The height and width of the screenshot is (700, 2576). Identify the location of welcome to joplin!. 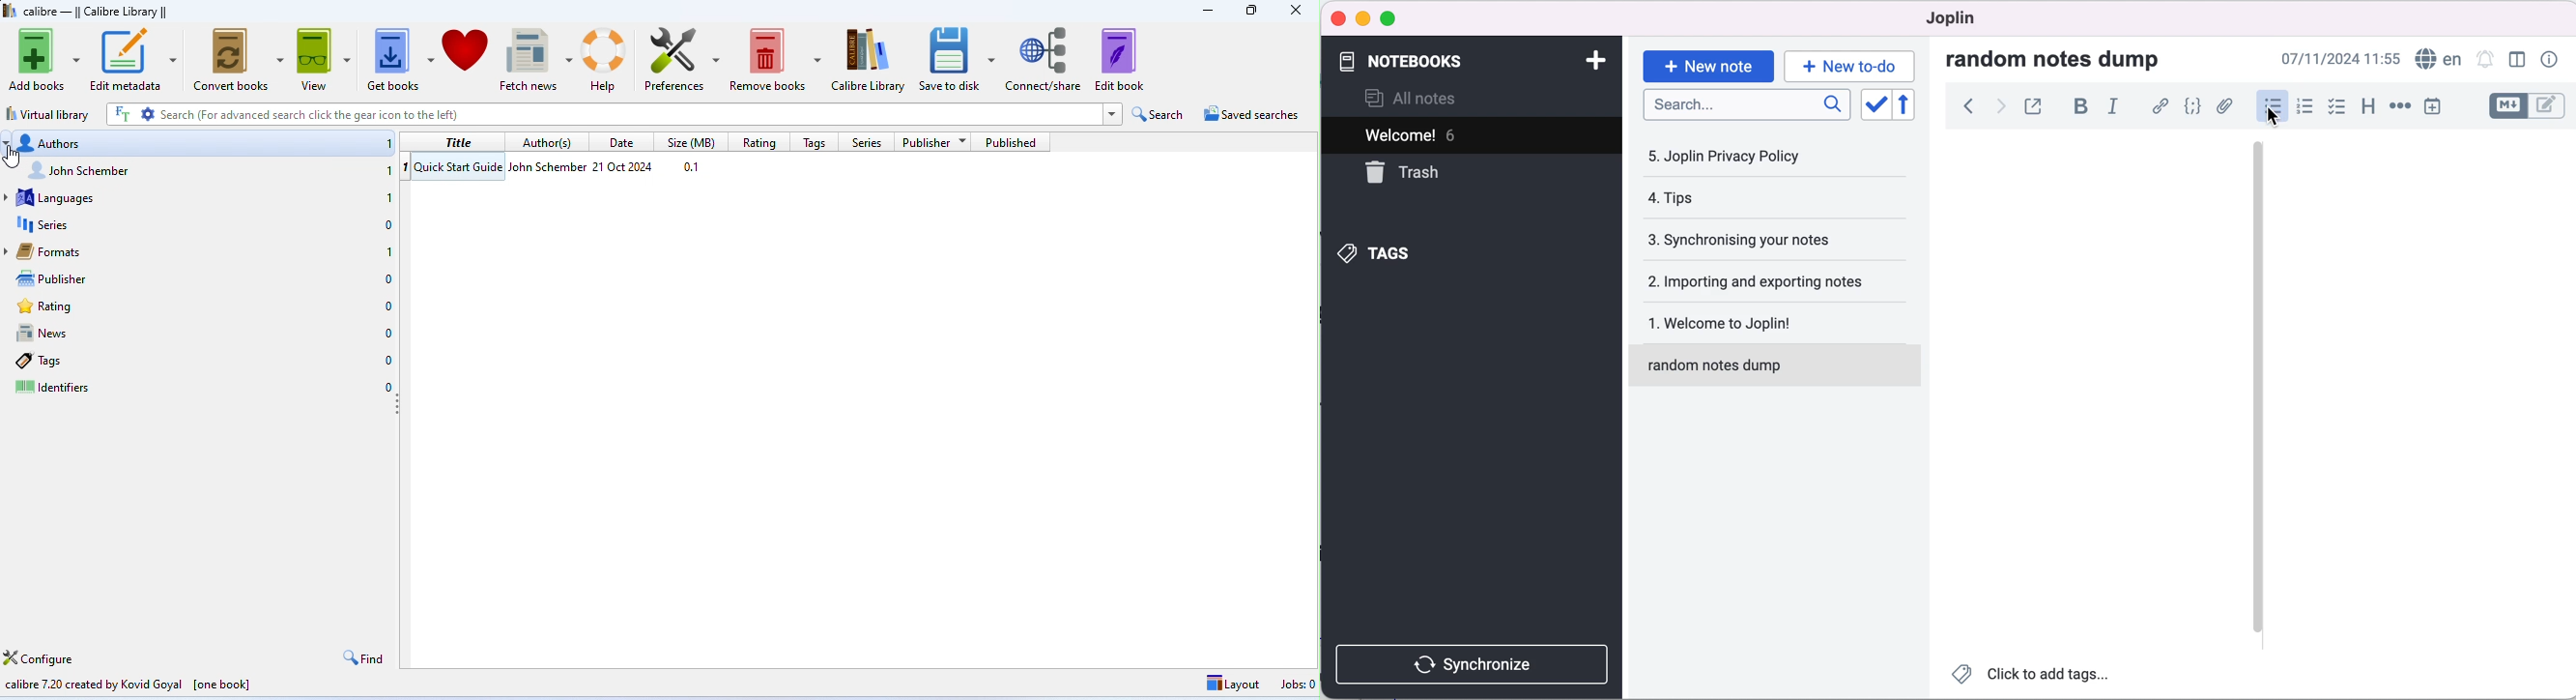
(1764, 325).